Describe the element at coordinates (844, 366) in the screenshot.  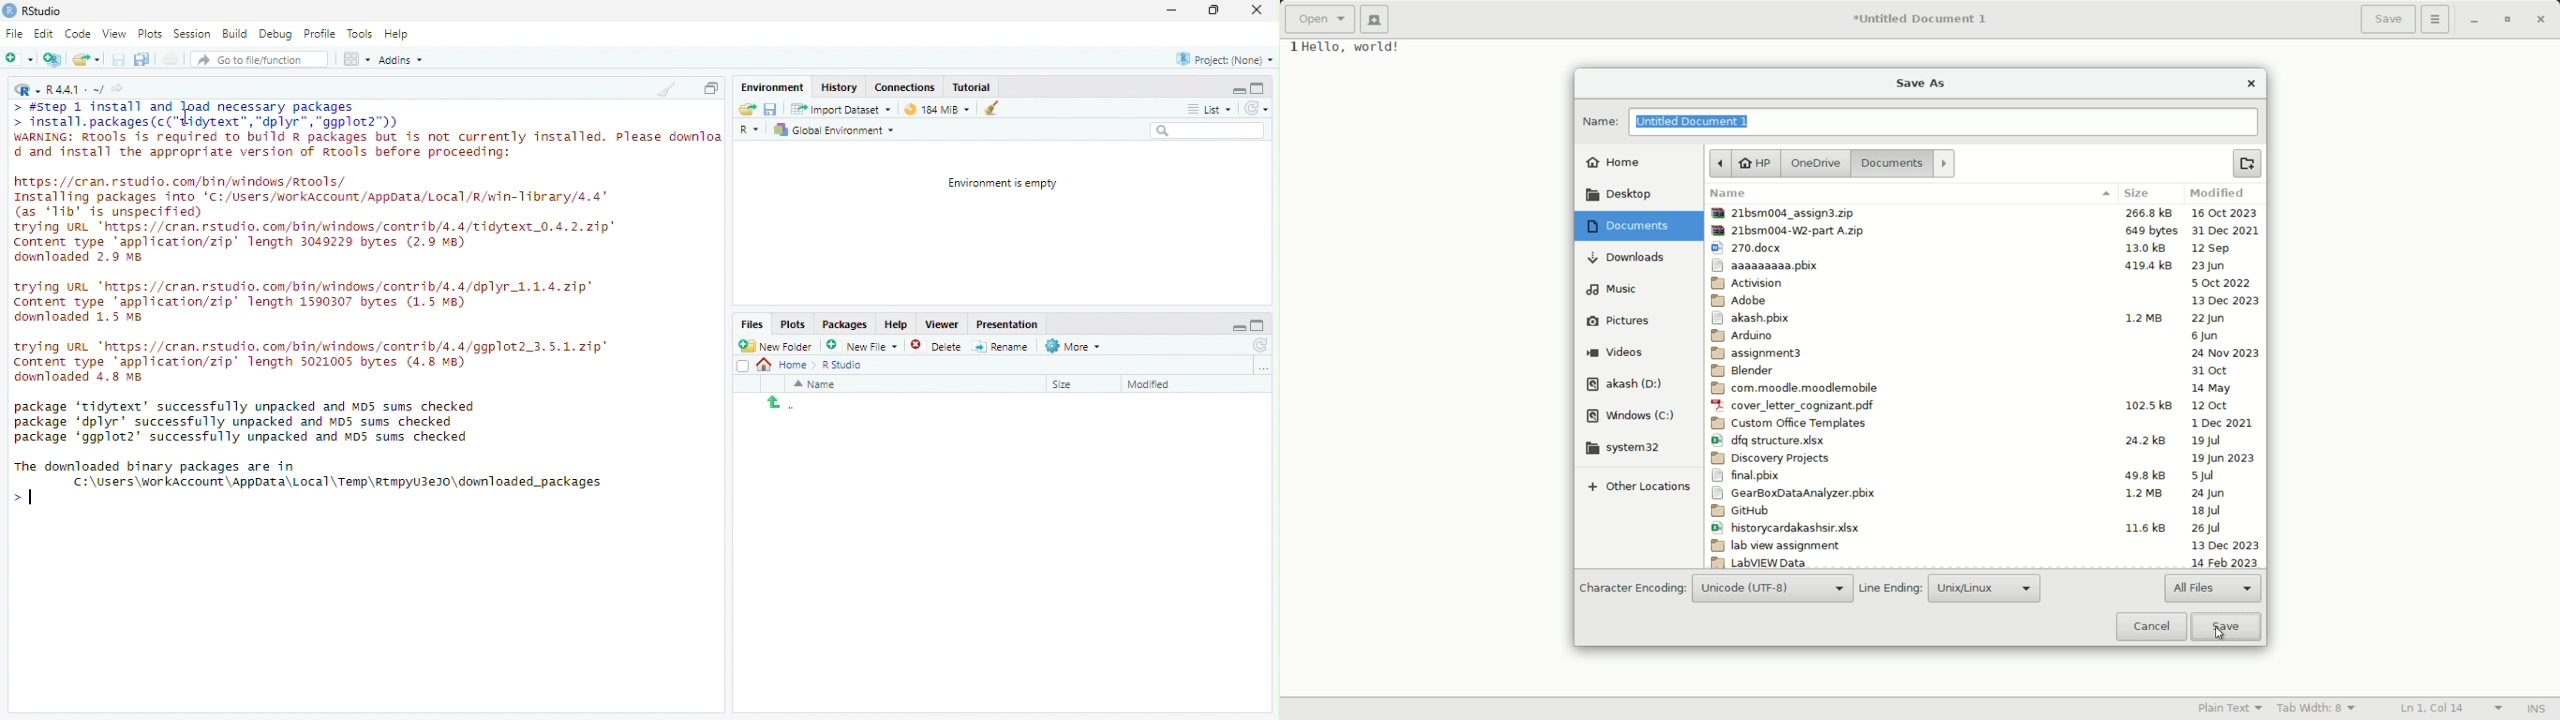
I see `R Studio` at that location.